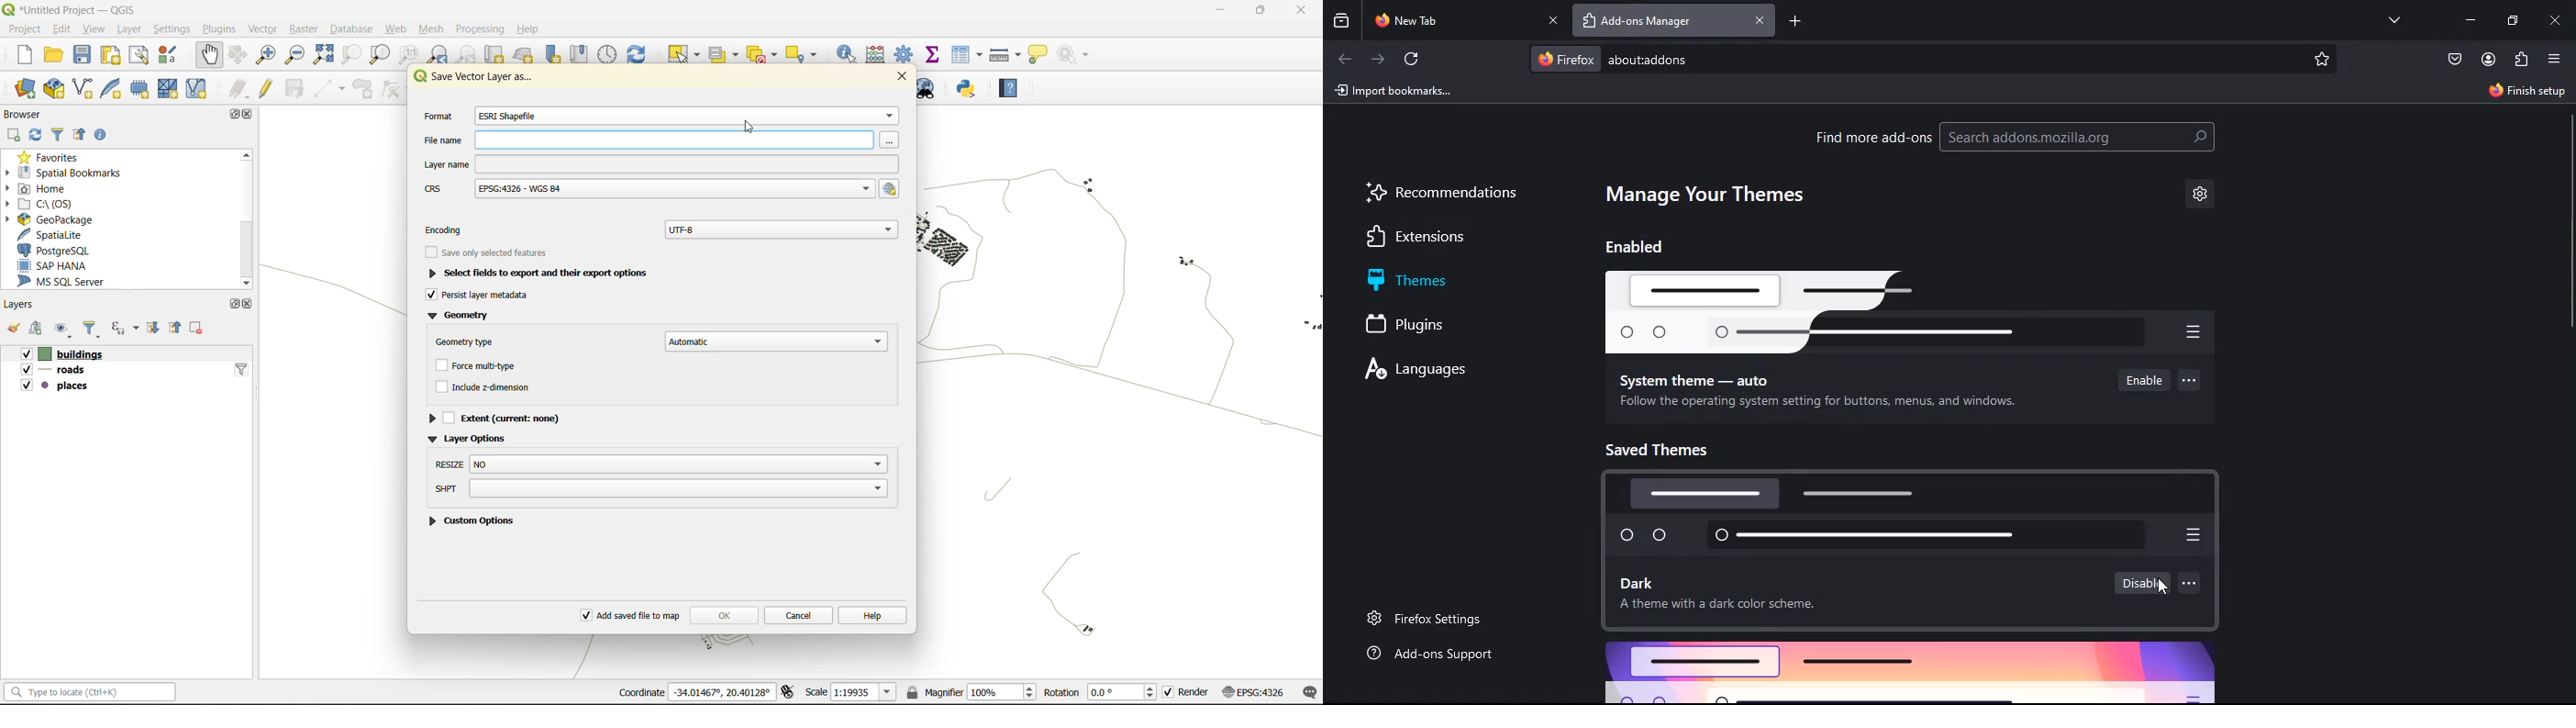  Describe the element at coordinates (485, 385) in the screenshot. I see `include z dimension` at that location.